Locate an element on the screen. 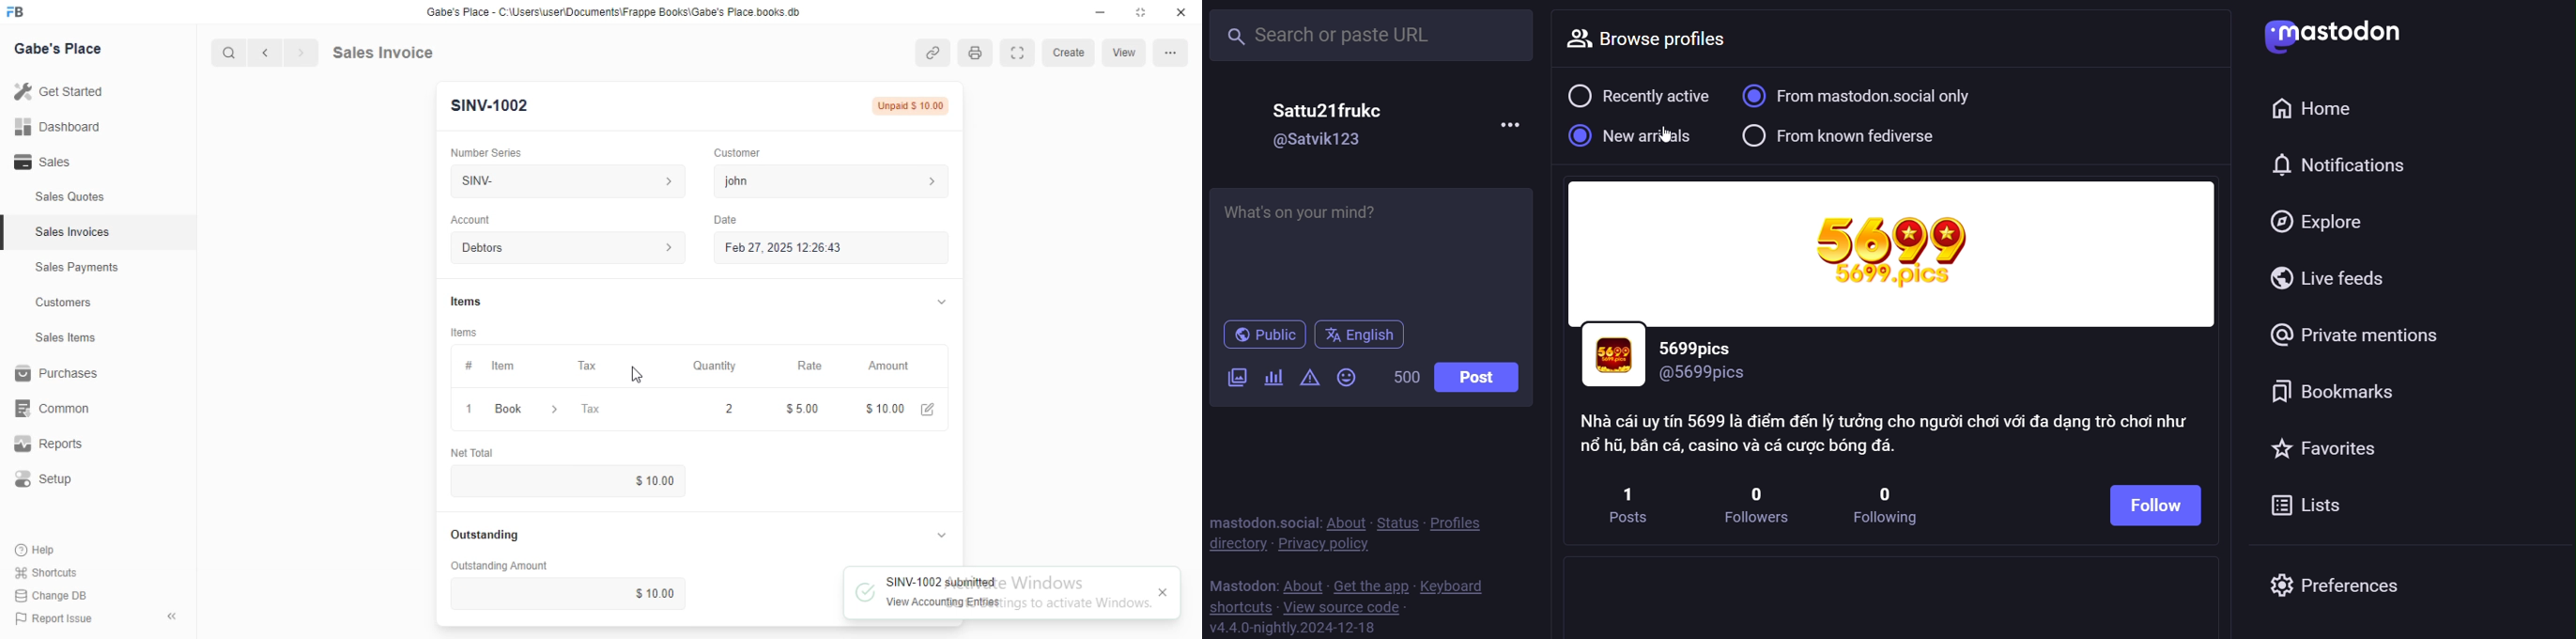  Amount is located at coordinates (886, 366).